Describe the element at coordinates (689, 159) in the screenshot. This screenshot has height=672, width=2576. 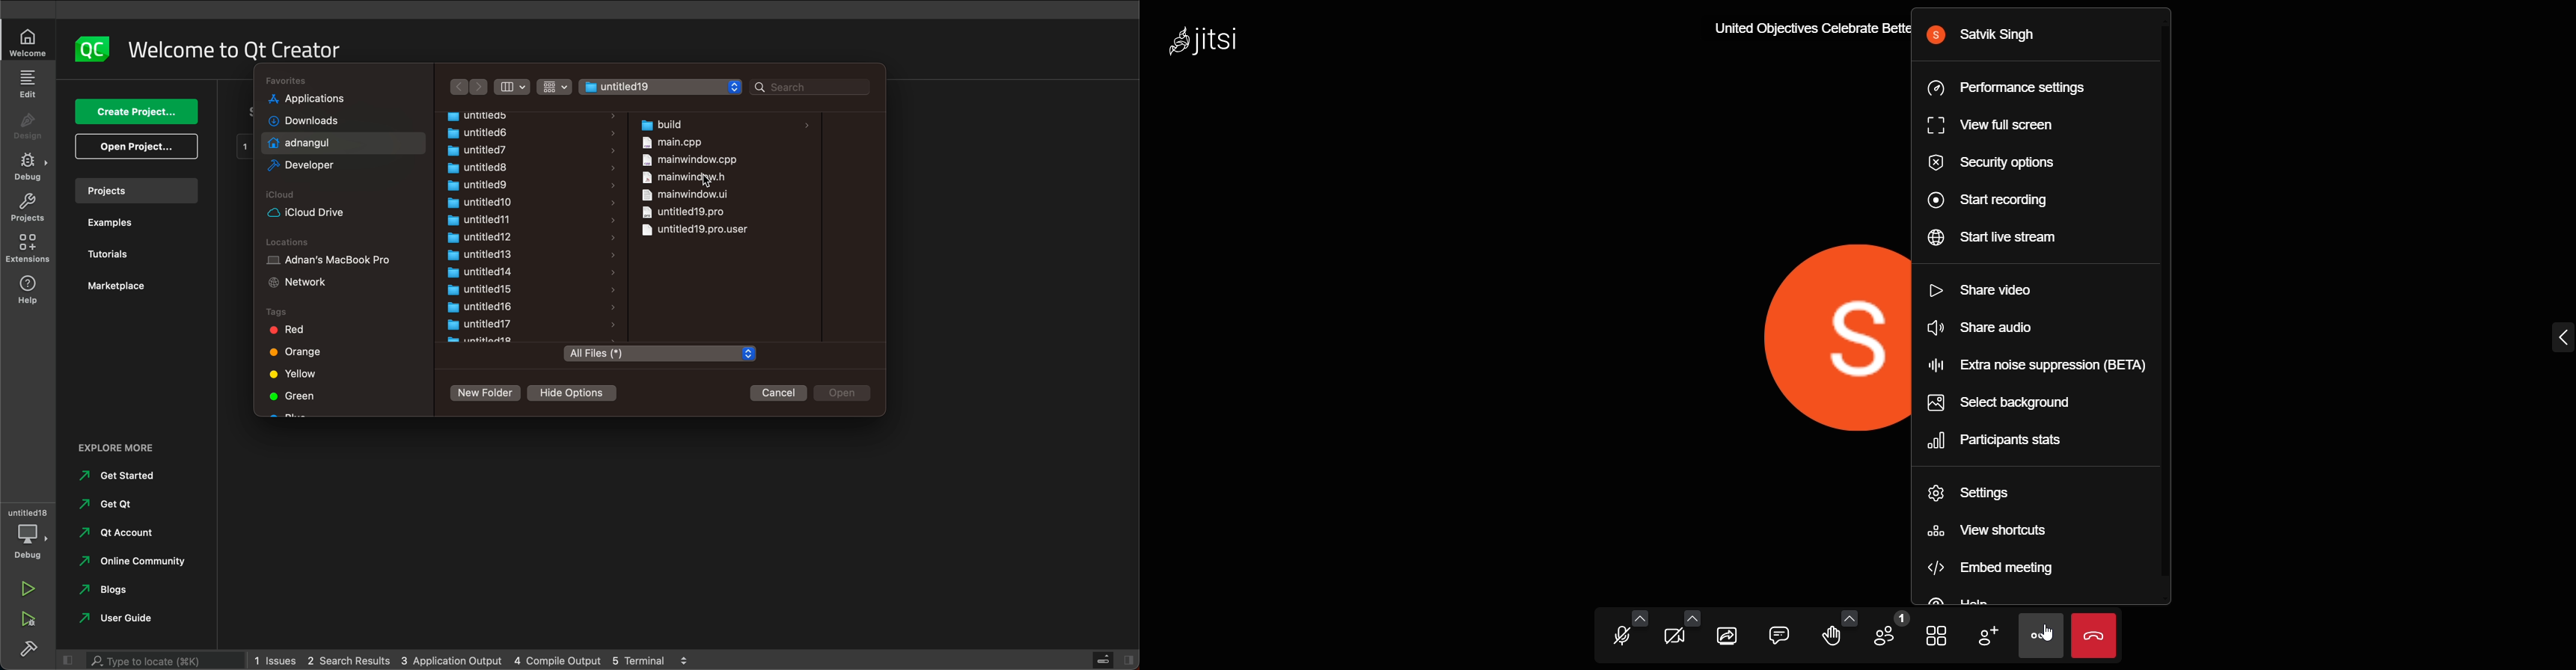
I see `main window.cpp` at that location.